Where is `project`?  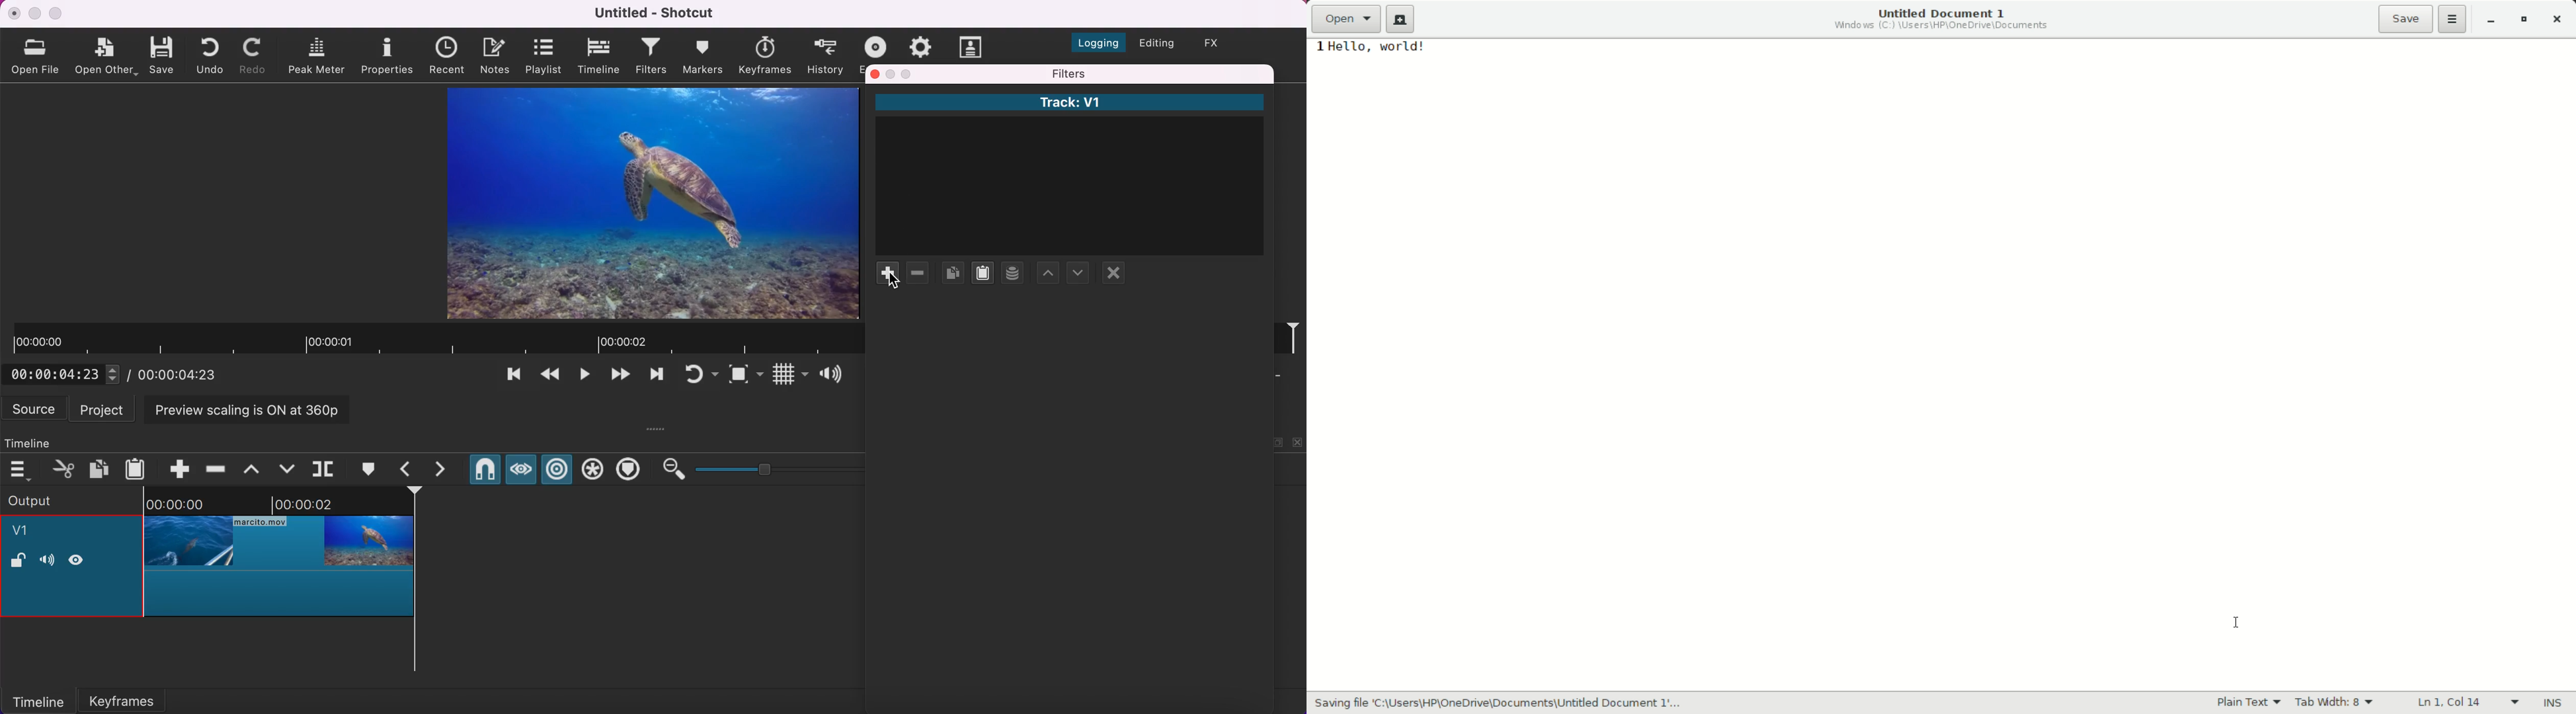 project is located at coordinates (105, 409).